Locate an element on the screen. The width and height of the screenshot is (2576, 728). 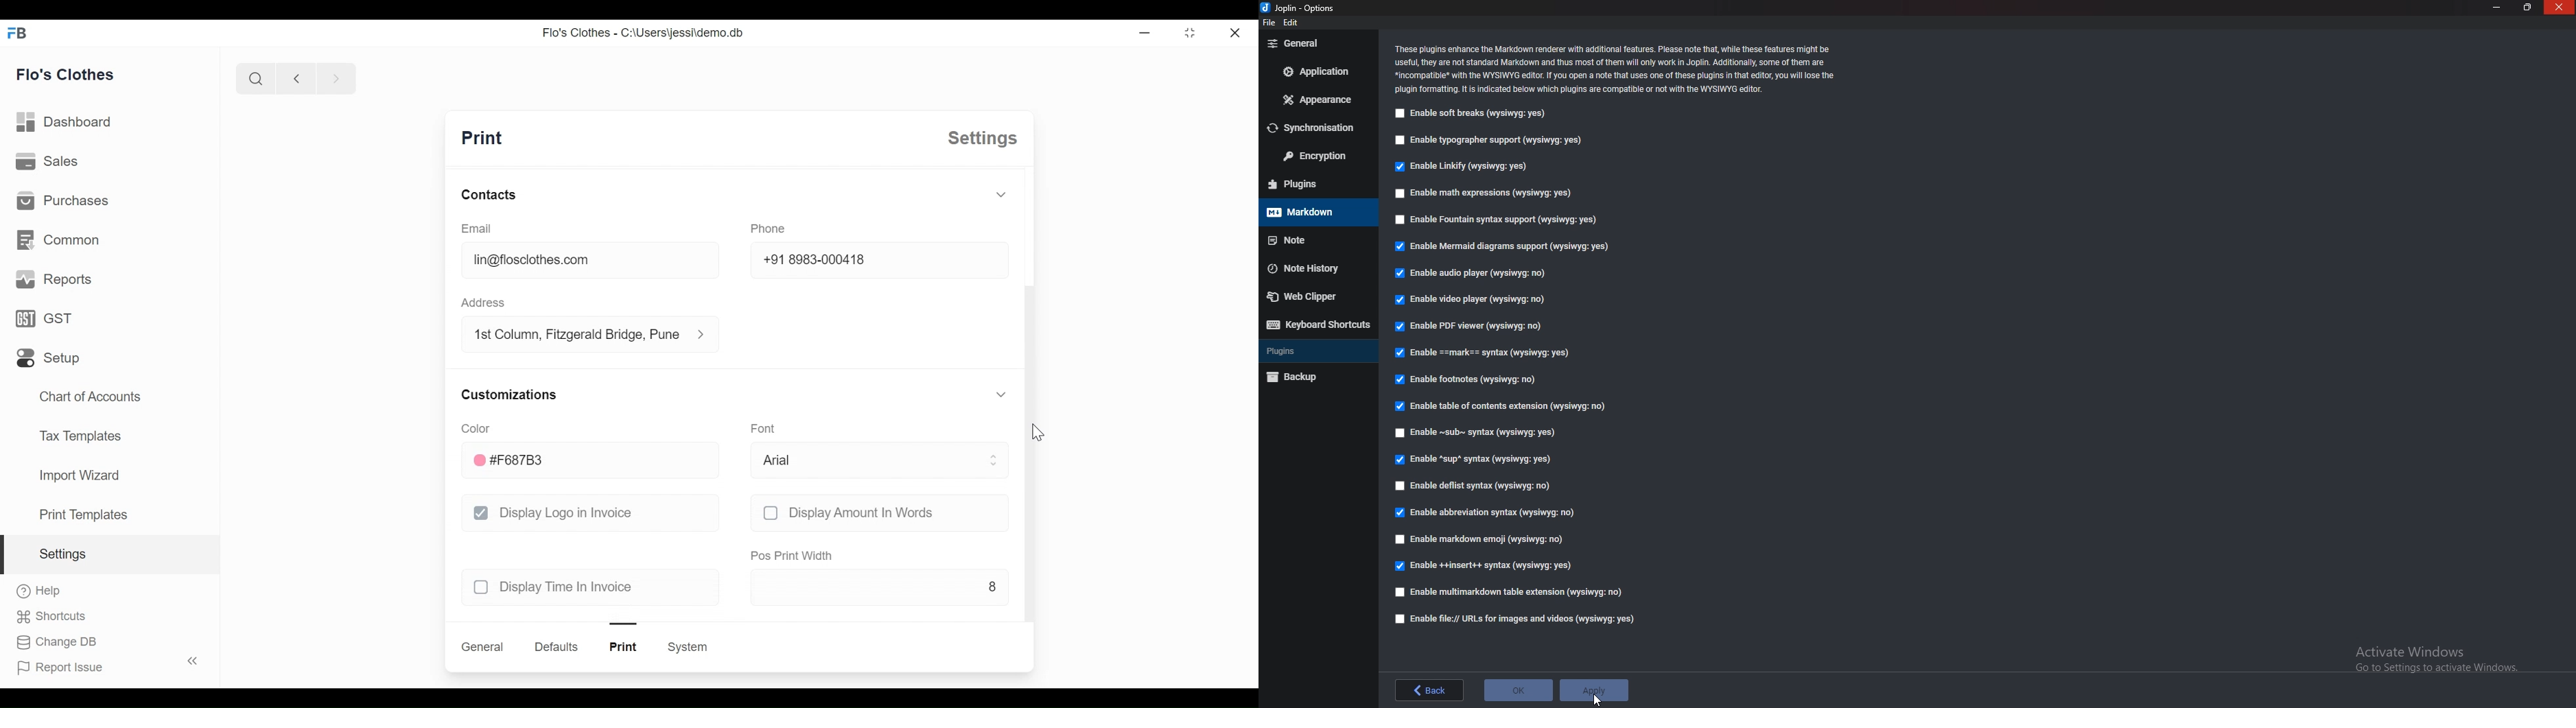
Note is located at coordinates (1316, 238).